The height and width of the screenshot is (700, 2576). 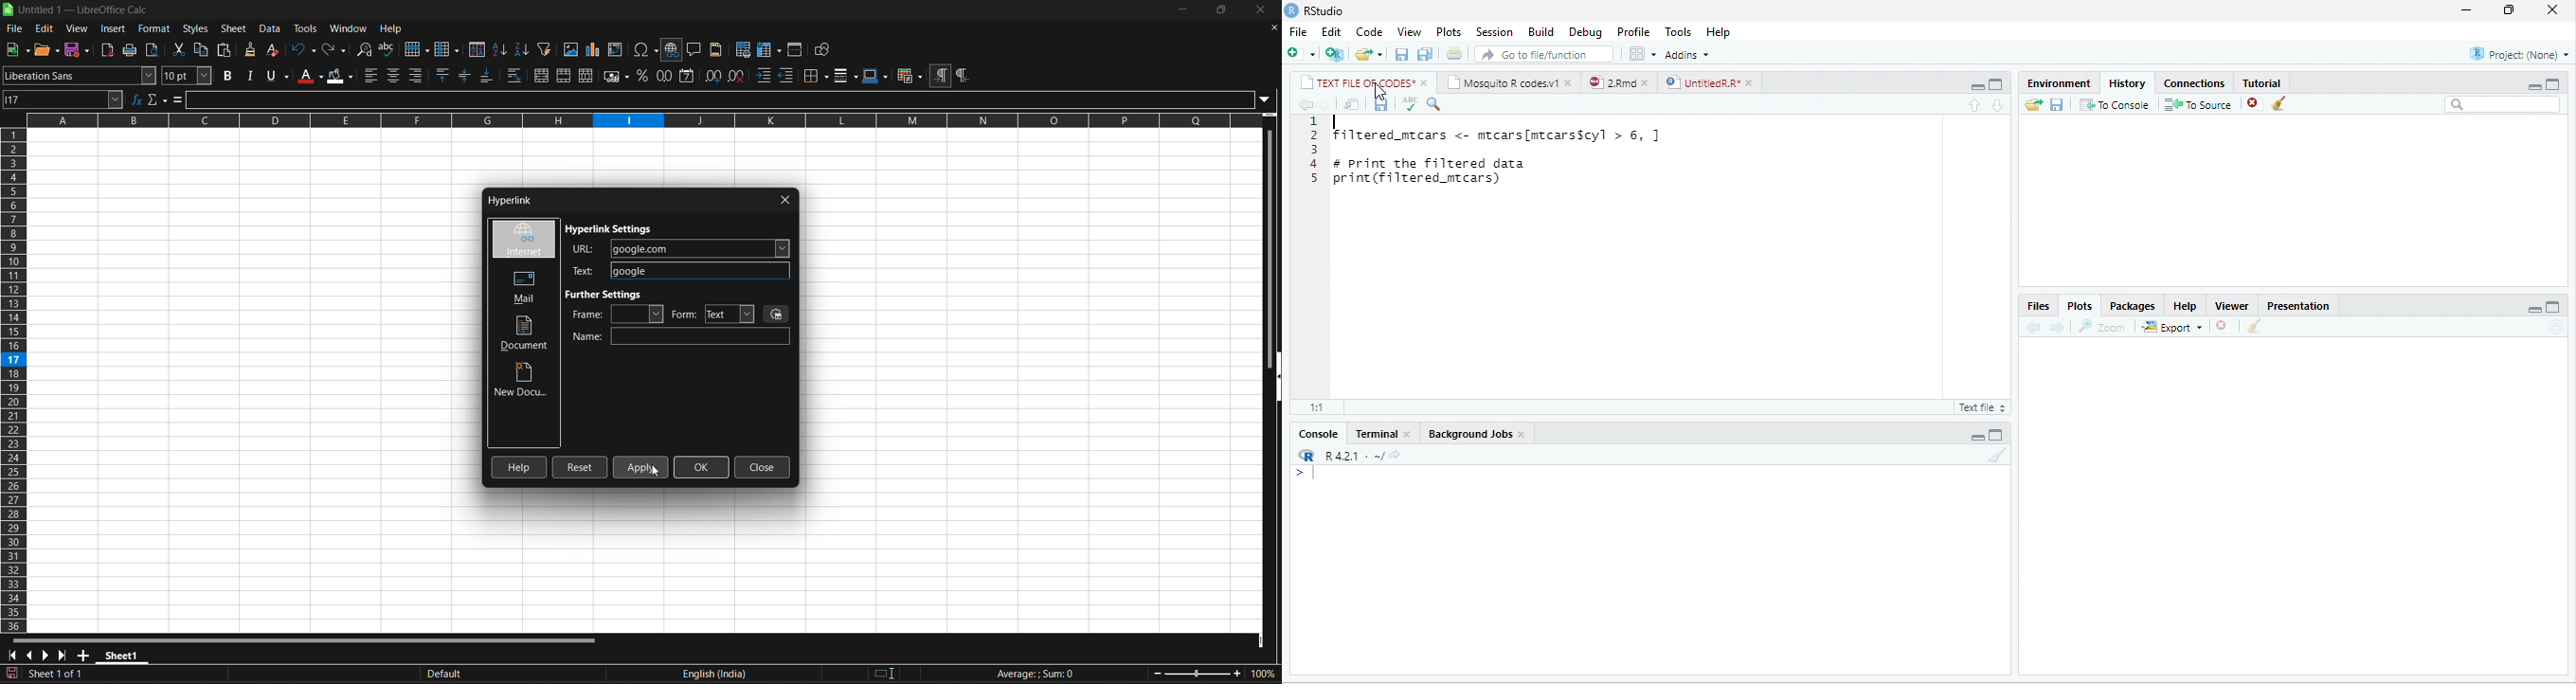 I want to click on up, so click(x=1974, y=105).